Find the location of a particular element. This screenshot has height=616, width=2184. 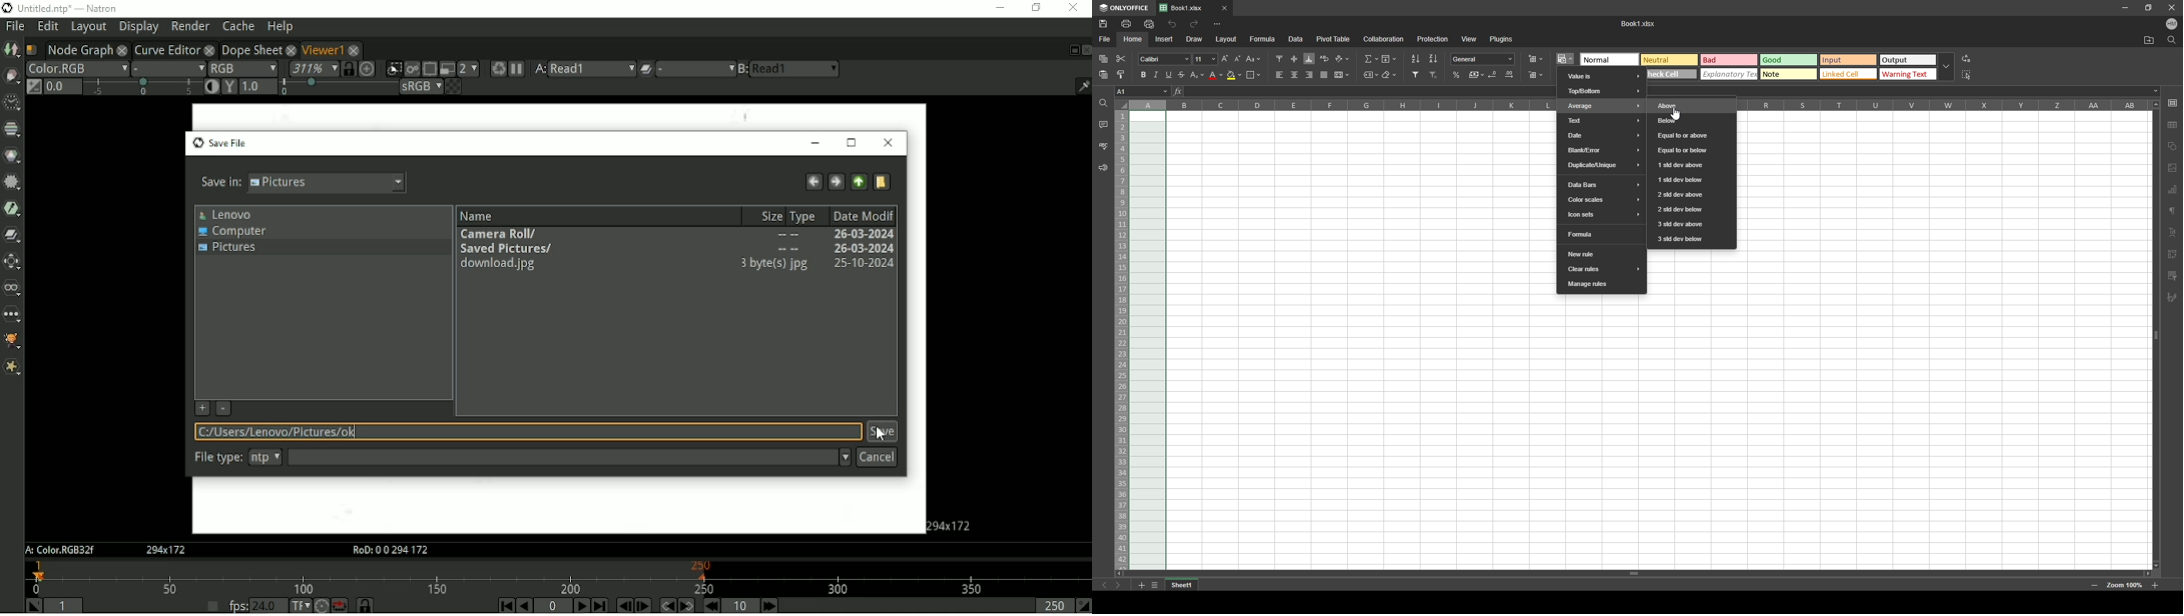

support is located at coordinates (1103, 168).